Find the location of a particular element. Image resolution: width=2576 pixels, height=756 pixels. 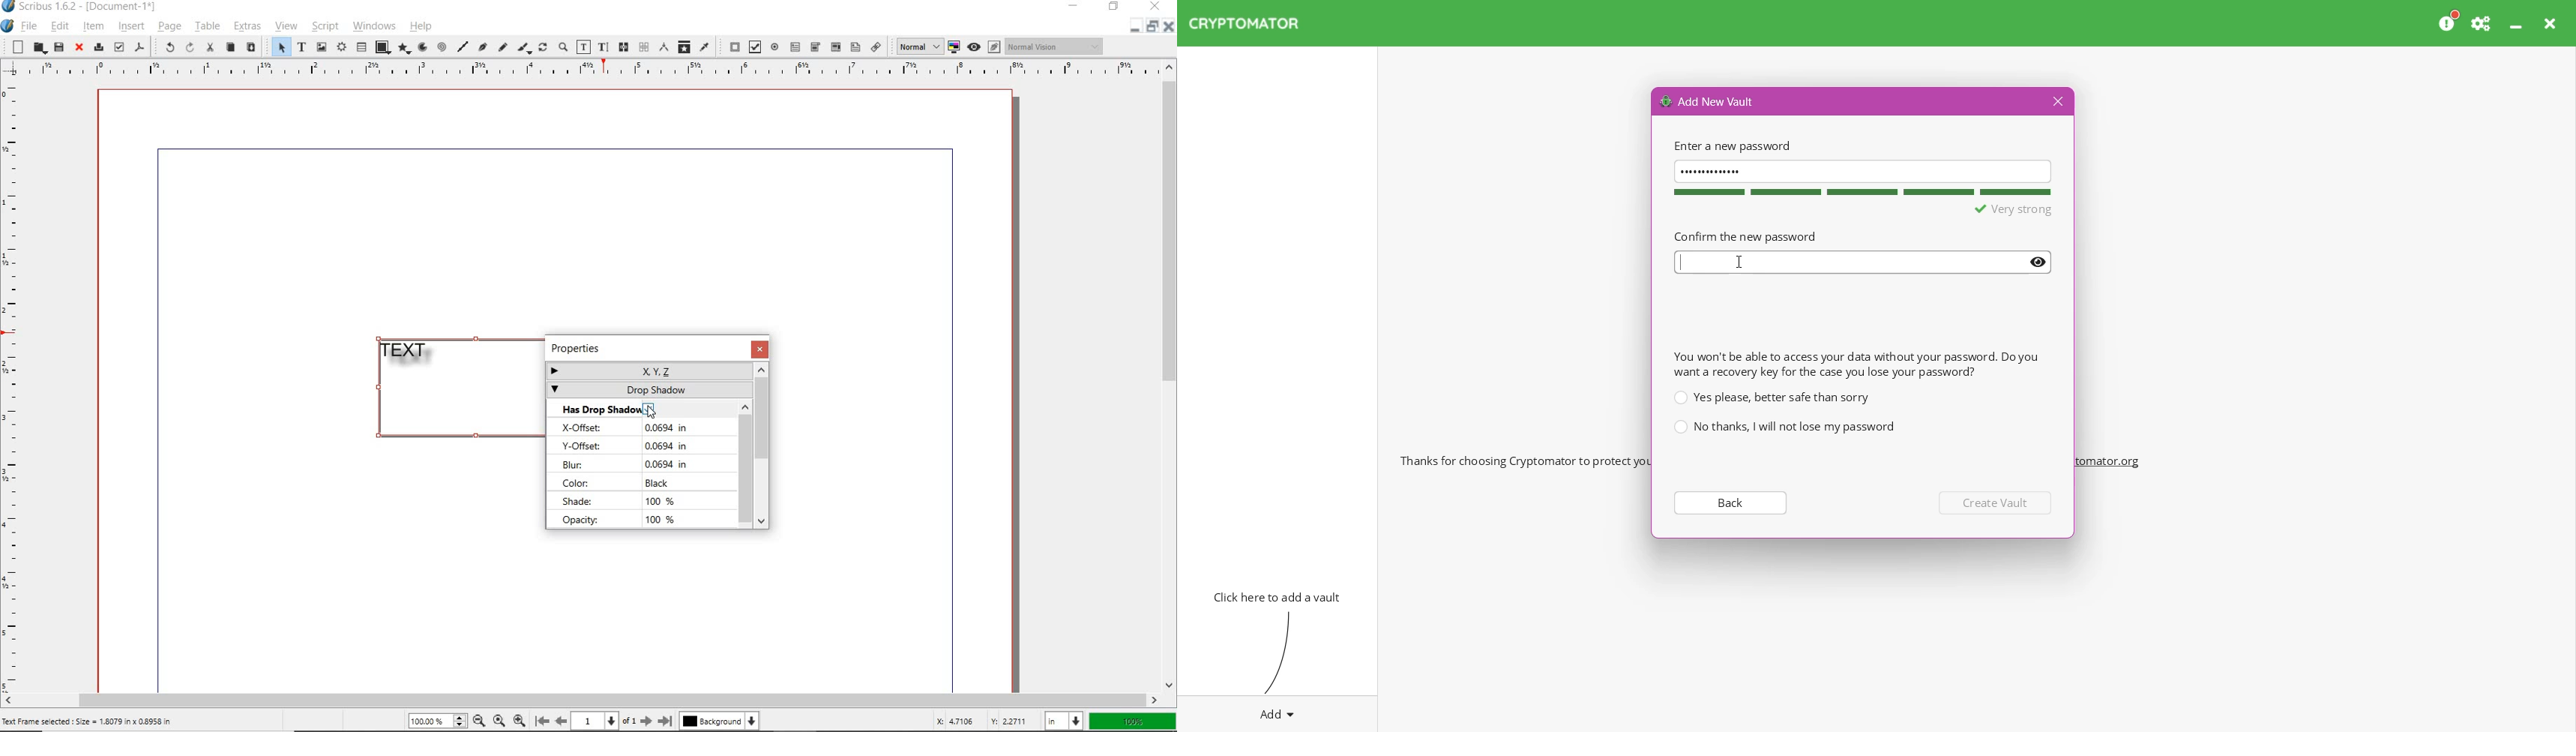

close is located at coordinates (79, 48).